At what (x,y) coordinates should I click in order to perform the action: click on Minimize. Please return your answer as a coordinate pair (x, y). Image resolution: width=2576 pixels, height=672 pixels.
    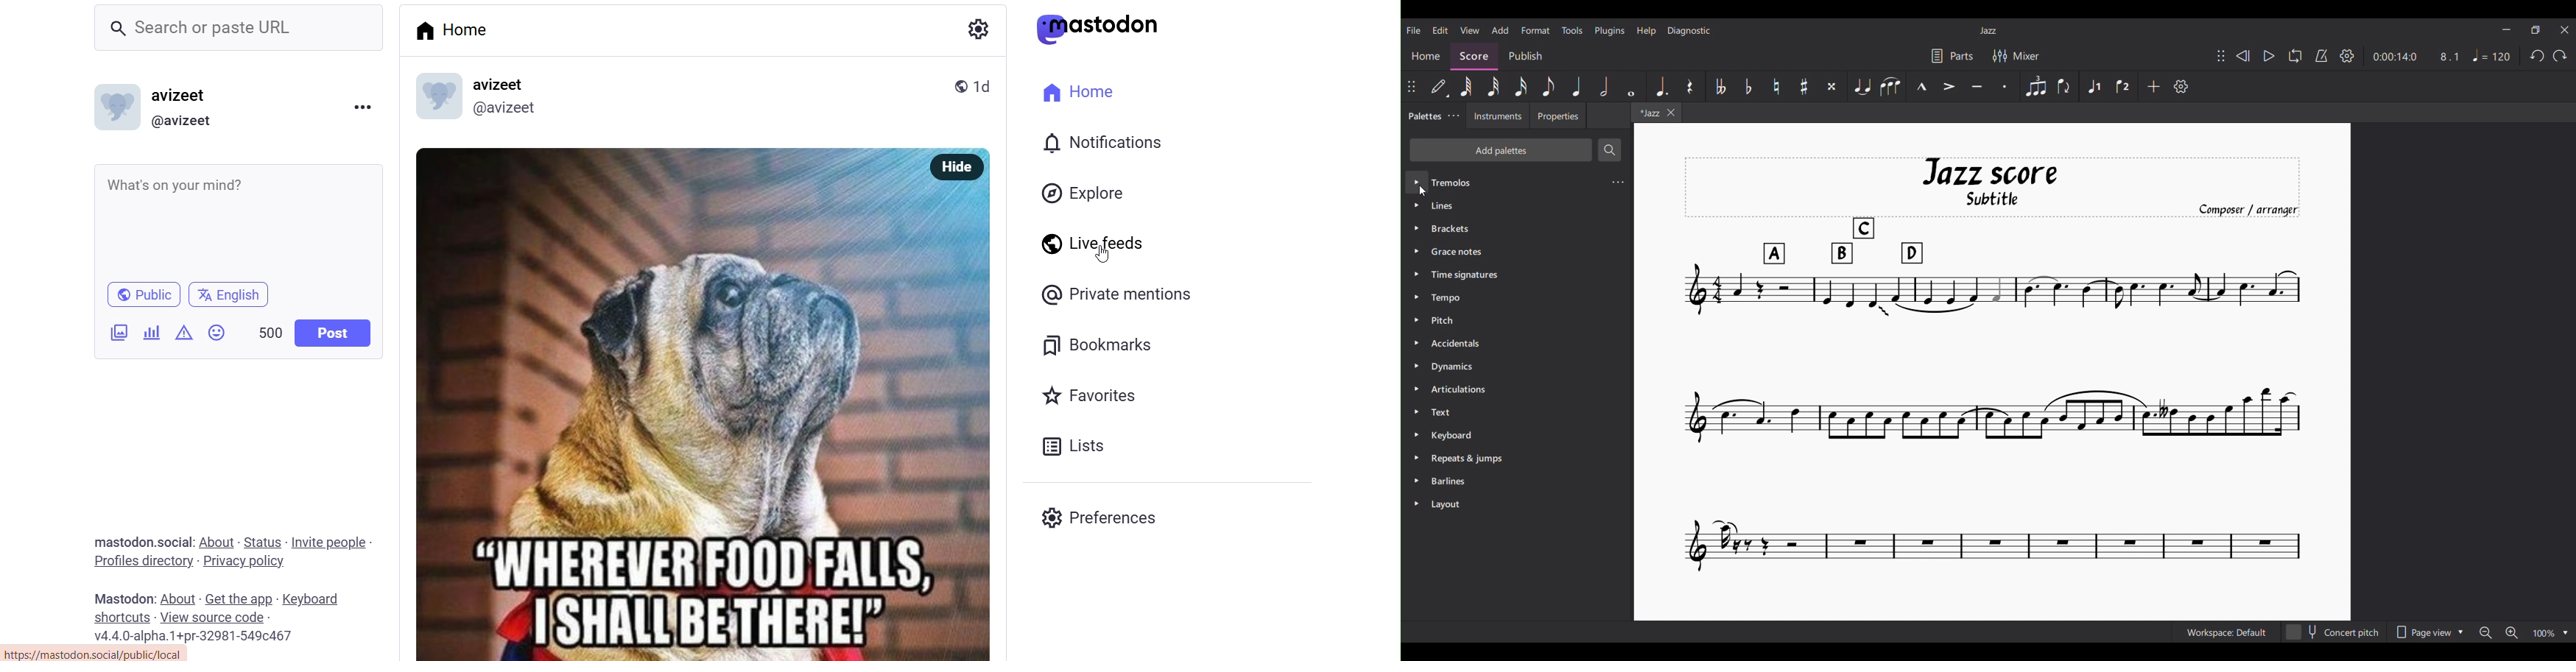
    Looking at the image, I should click on (2507, 29).